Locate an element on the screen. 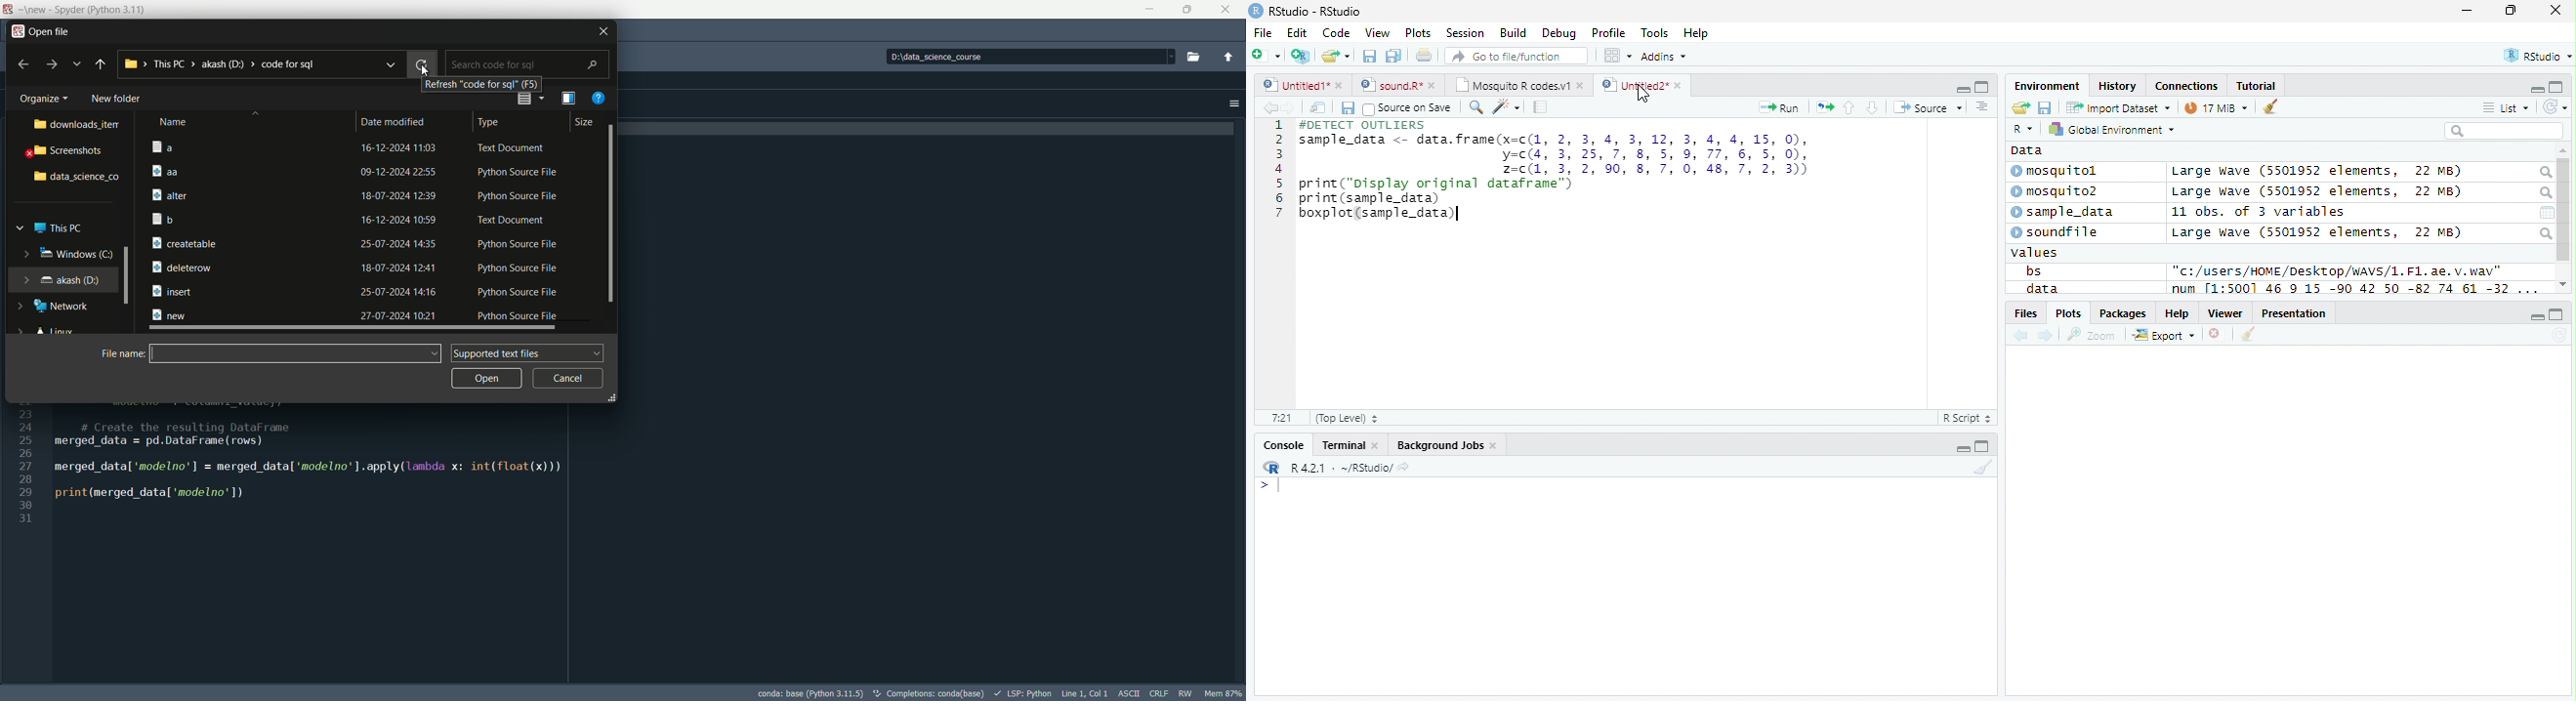  Export is located at coordinates (2164, 336).